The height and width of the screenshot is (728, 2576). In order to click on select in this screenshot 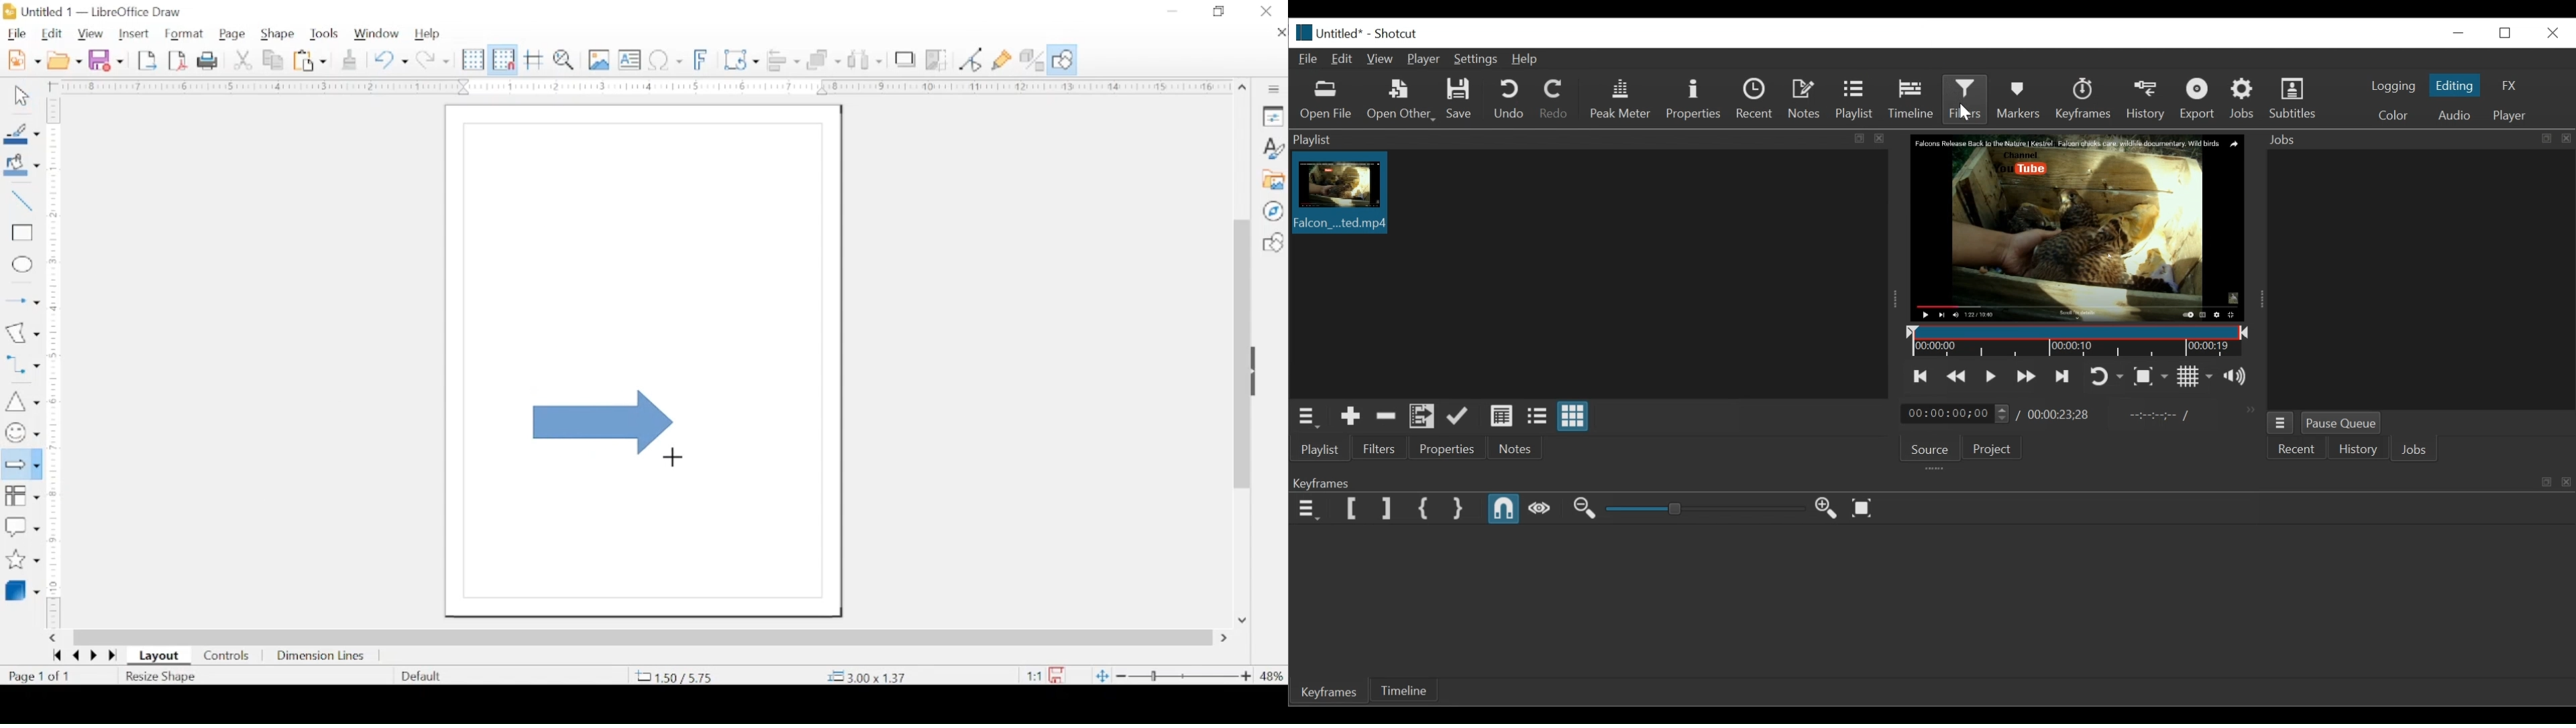, I will do `click(21, 96)`.